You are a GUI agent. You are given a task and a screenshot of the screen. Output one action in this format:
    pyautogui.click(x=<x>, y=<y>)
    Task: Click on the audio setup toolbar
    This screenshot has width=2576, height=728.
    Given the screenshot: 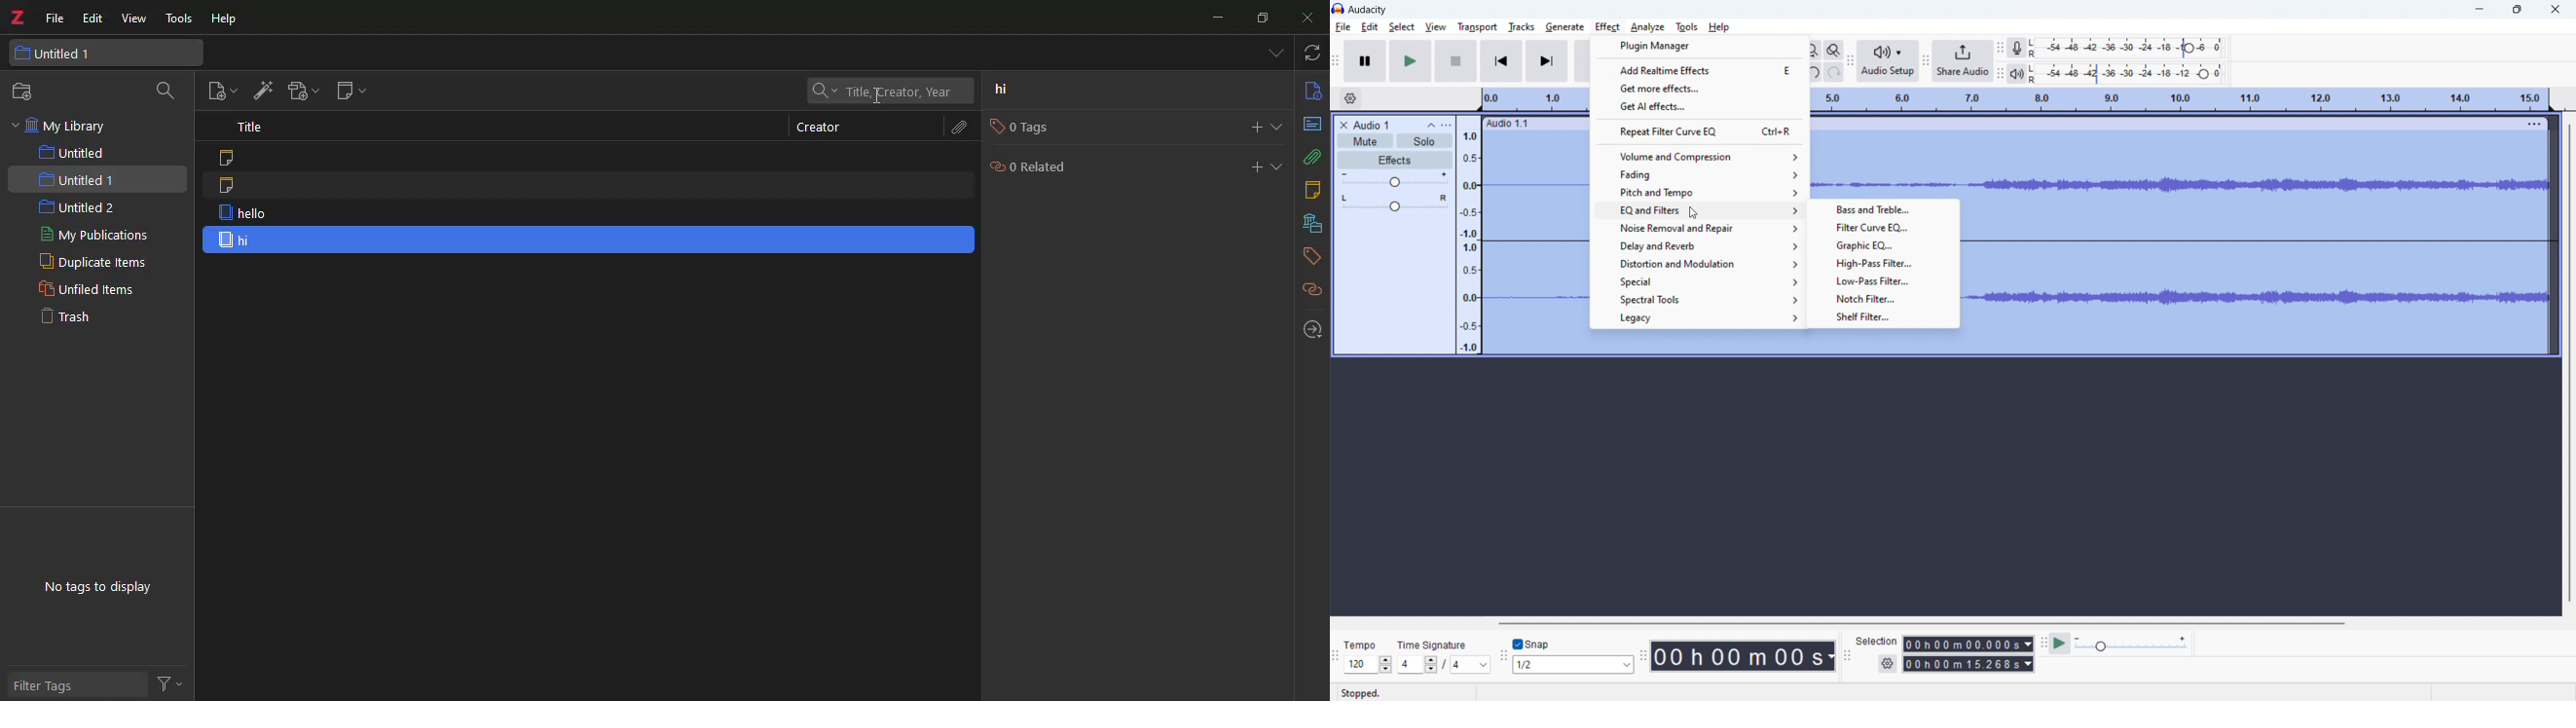 What is the action you would take?
    pyautogui.click(x=1853, y=63)
    